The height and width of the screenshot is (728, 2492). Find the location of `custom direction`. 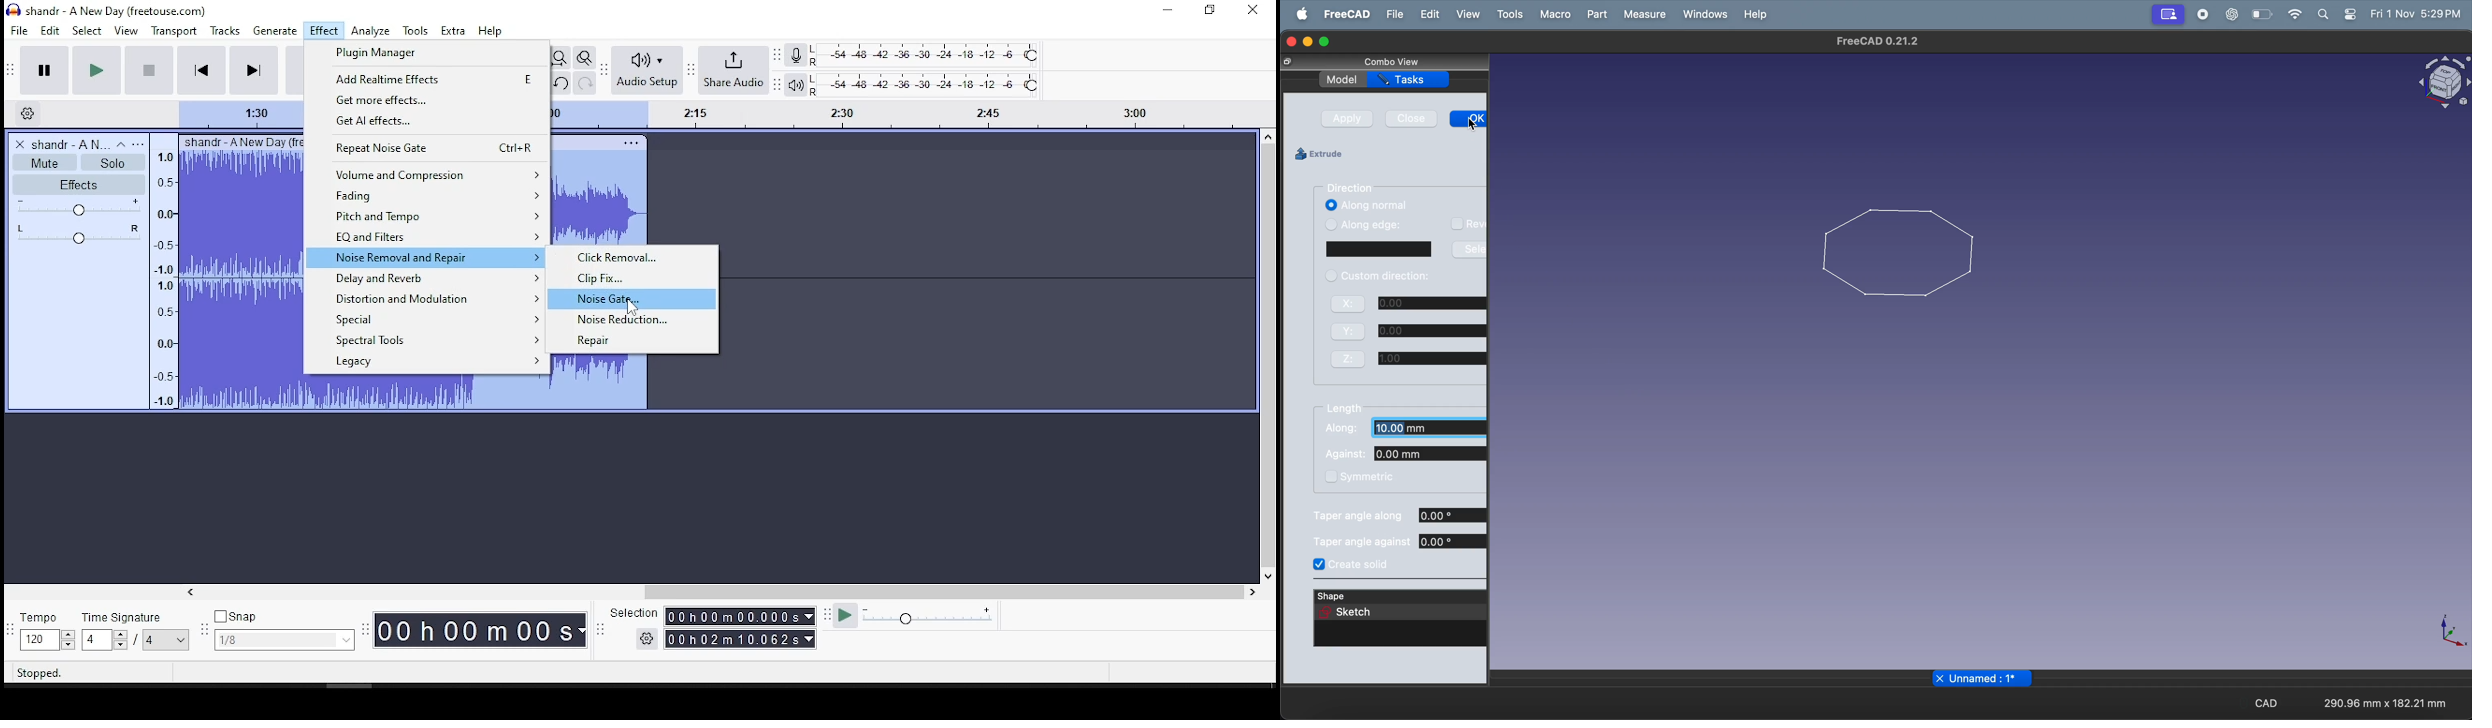

custom direction is located at coordinates (1386, 276).